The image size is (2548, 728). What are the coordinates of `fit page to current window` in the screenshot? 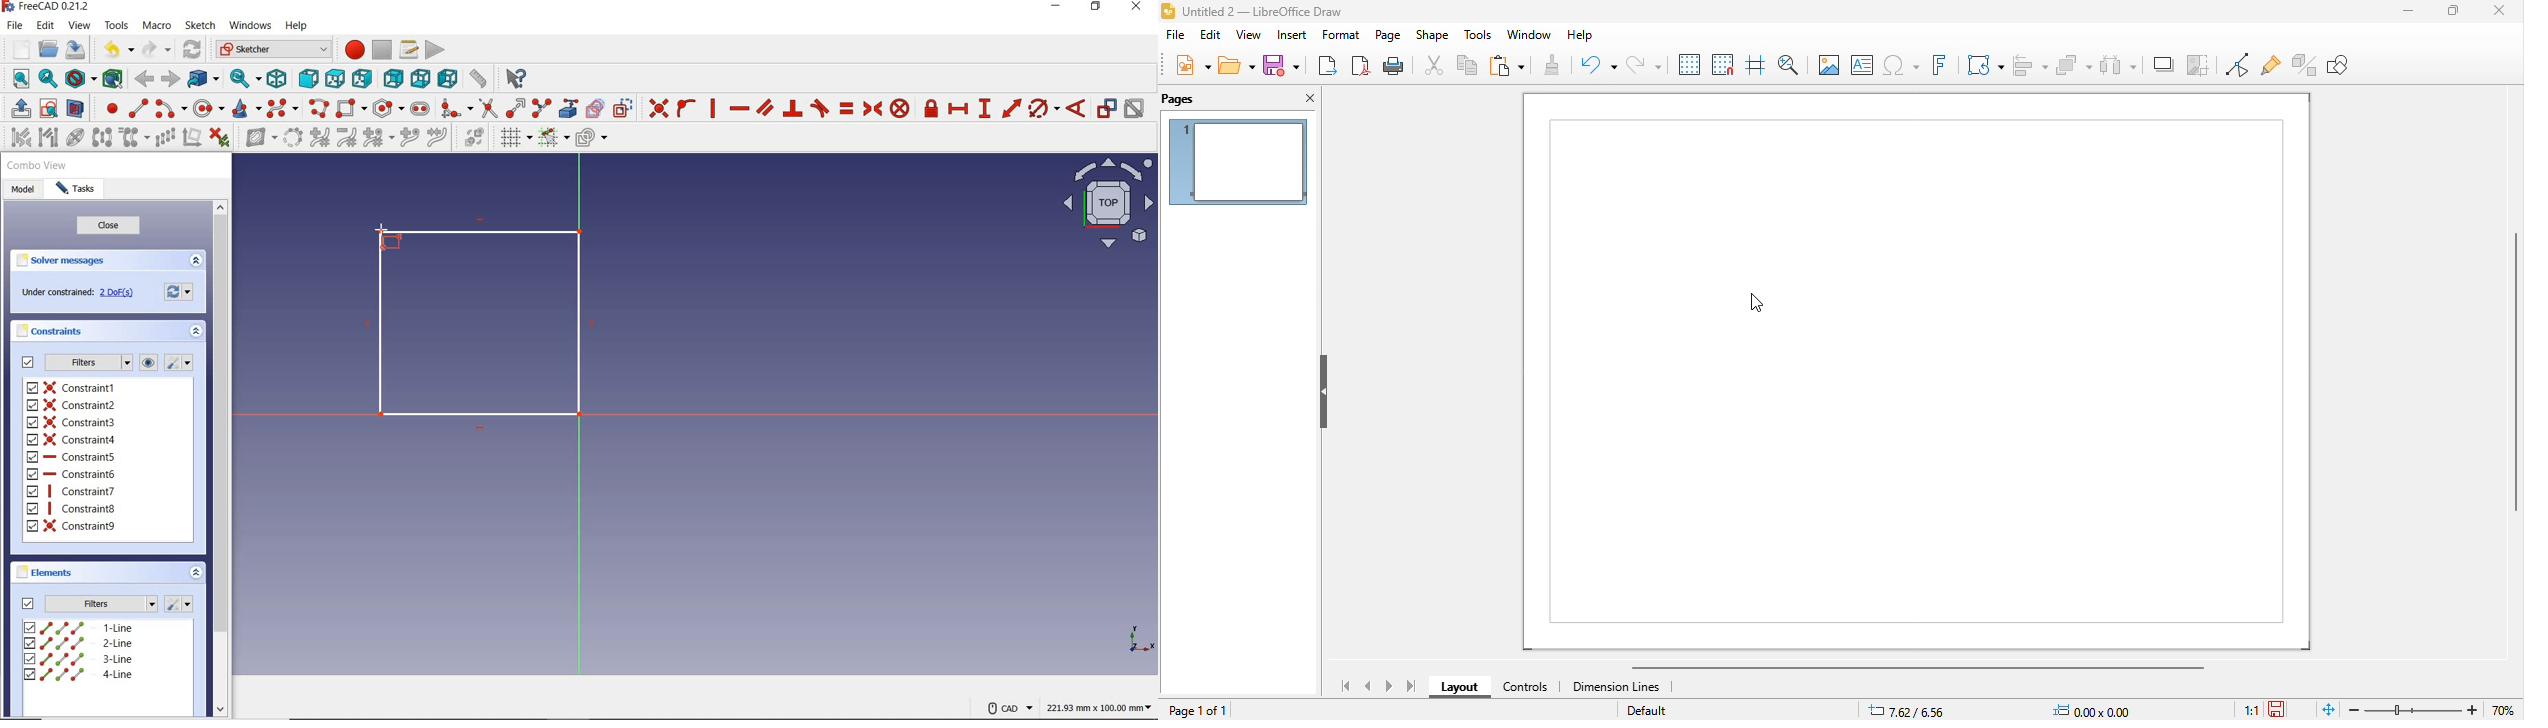 It's located at (2330, 709).